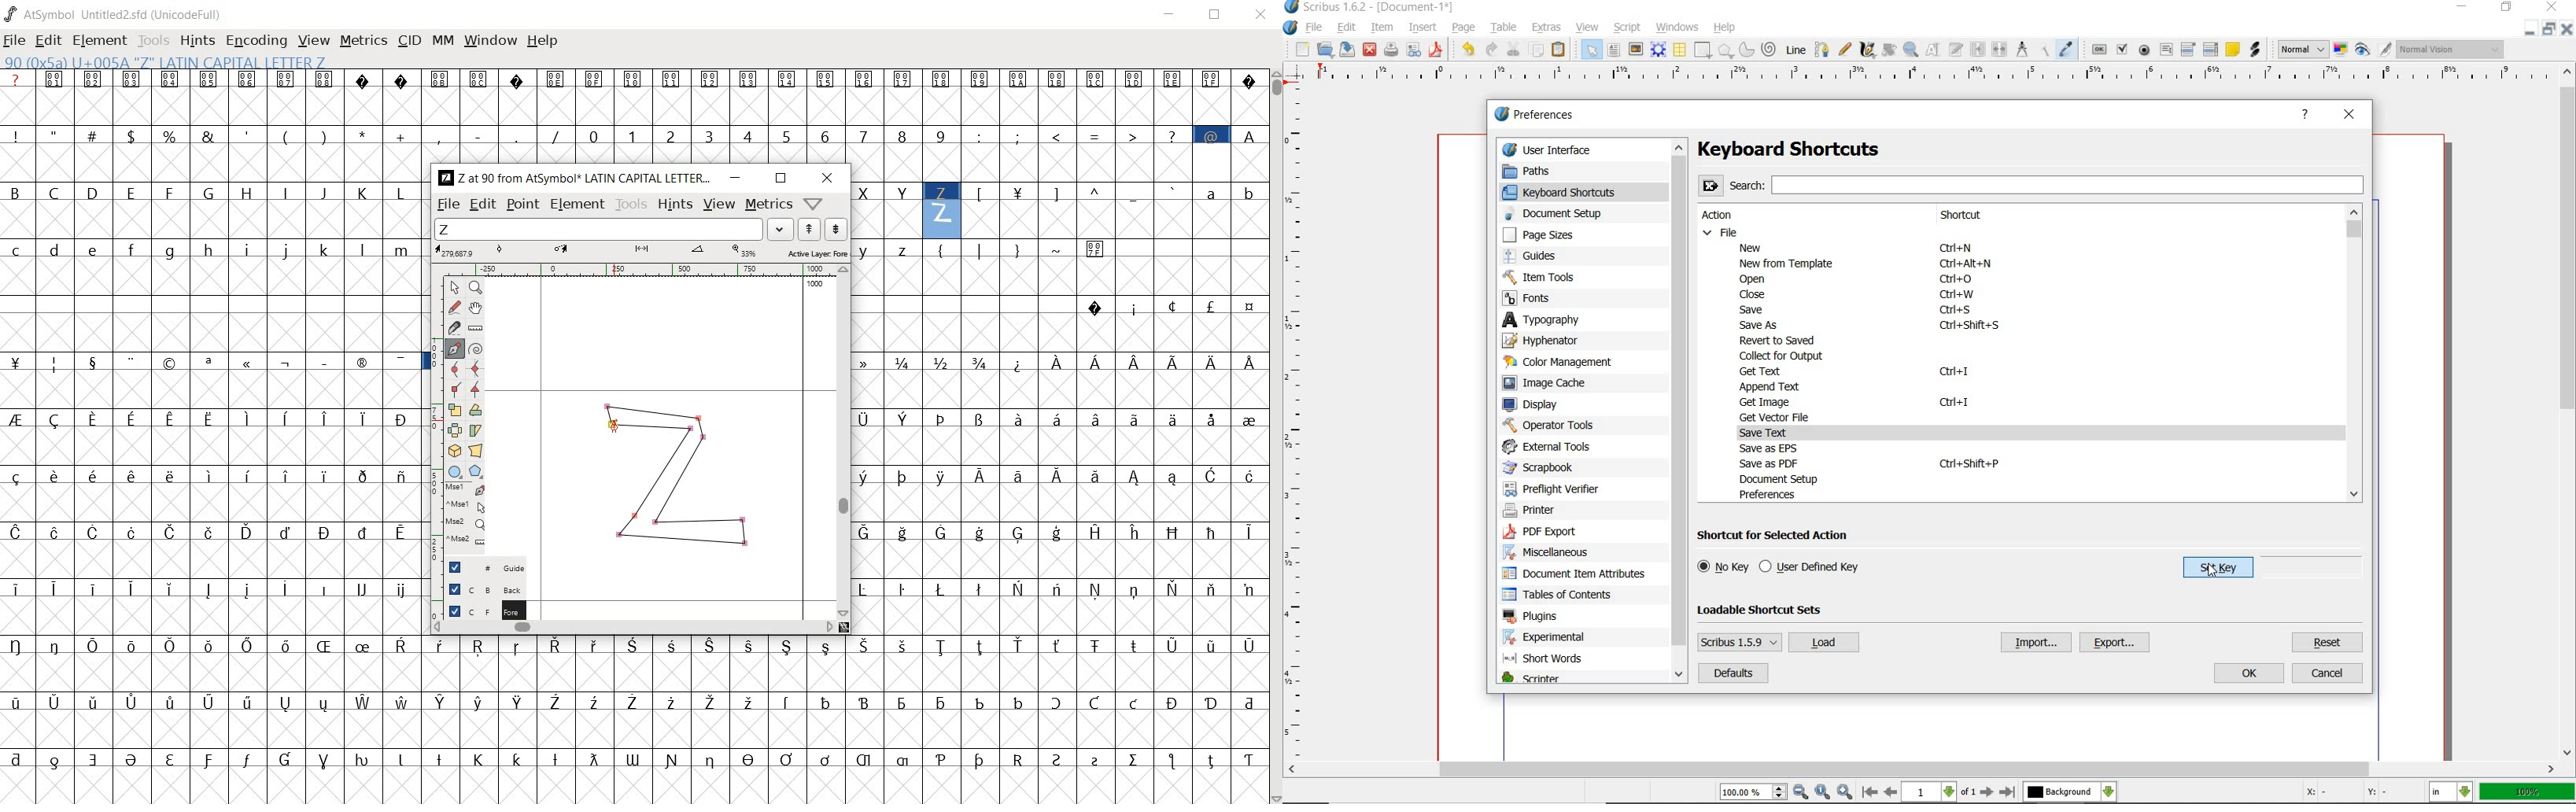 This screenshot has width=2576, height=812. I want to click on GET VECTOR FILE, so click(1778, 417).